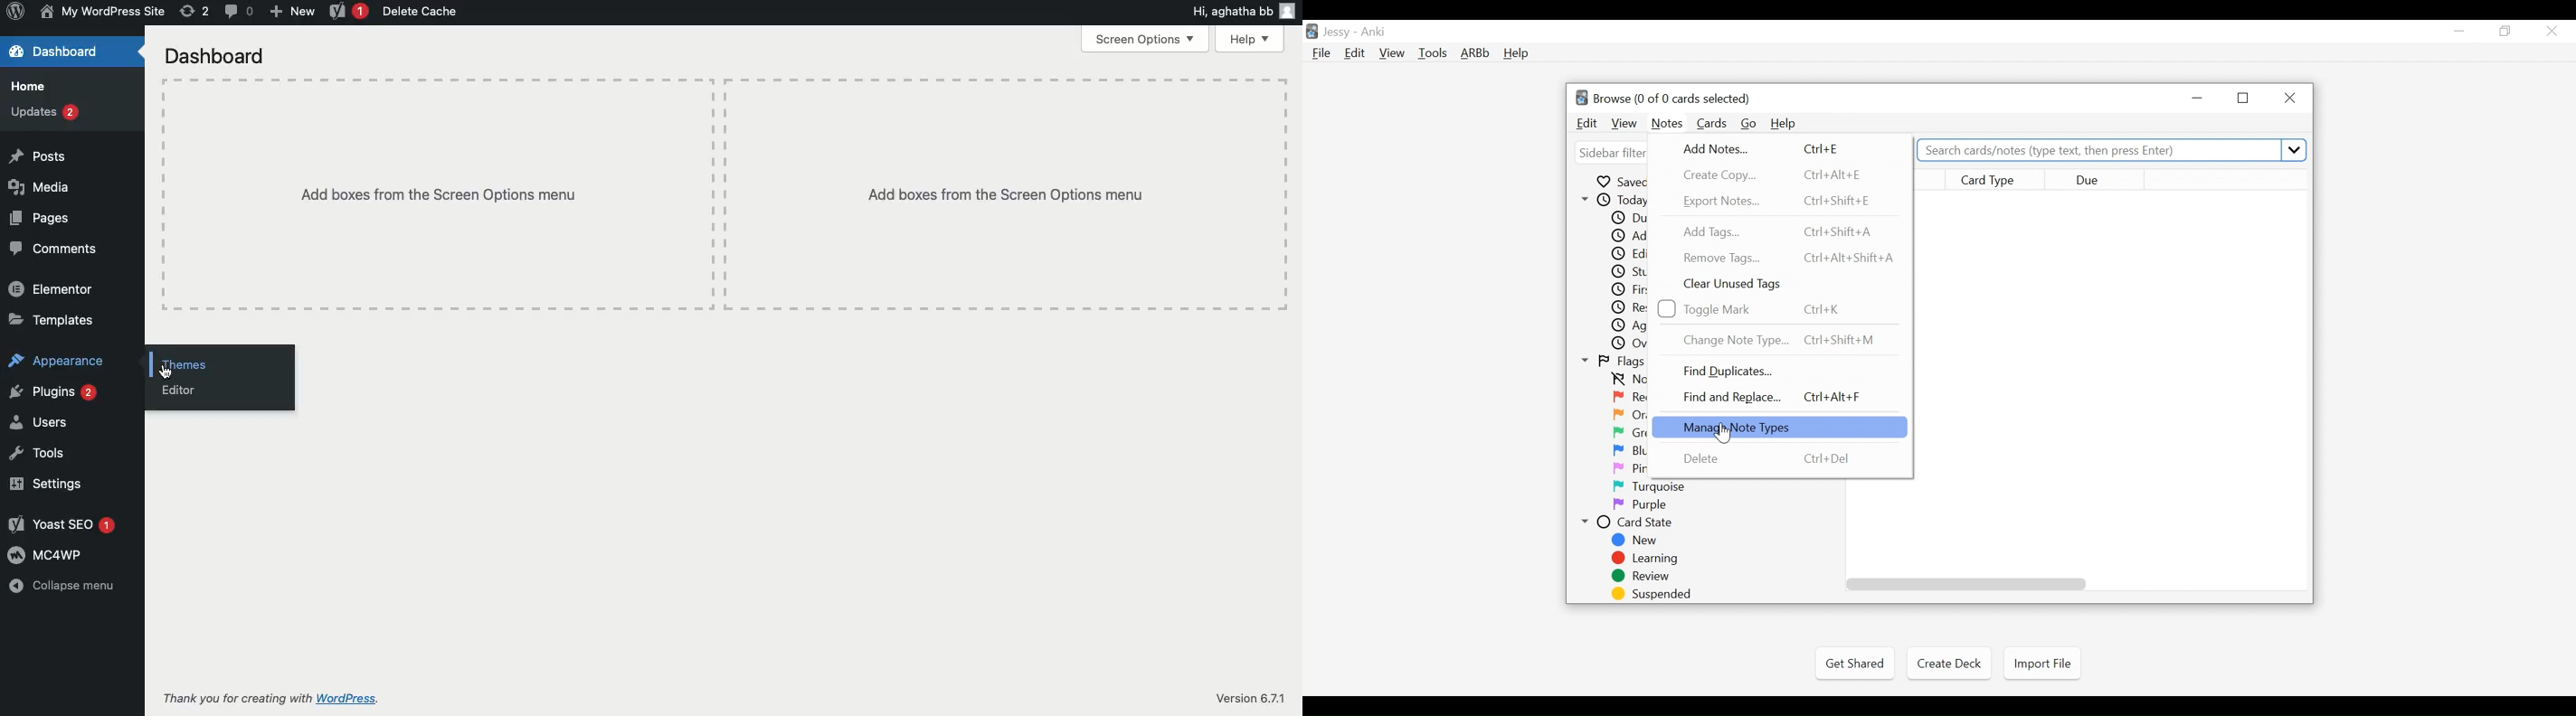 This screenshot has height=728, width=2576. Describe the element at coordinates (1642, 505) in the screenshot. I see `Purple` at that location.